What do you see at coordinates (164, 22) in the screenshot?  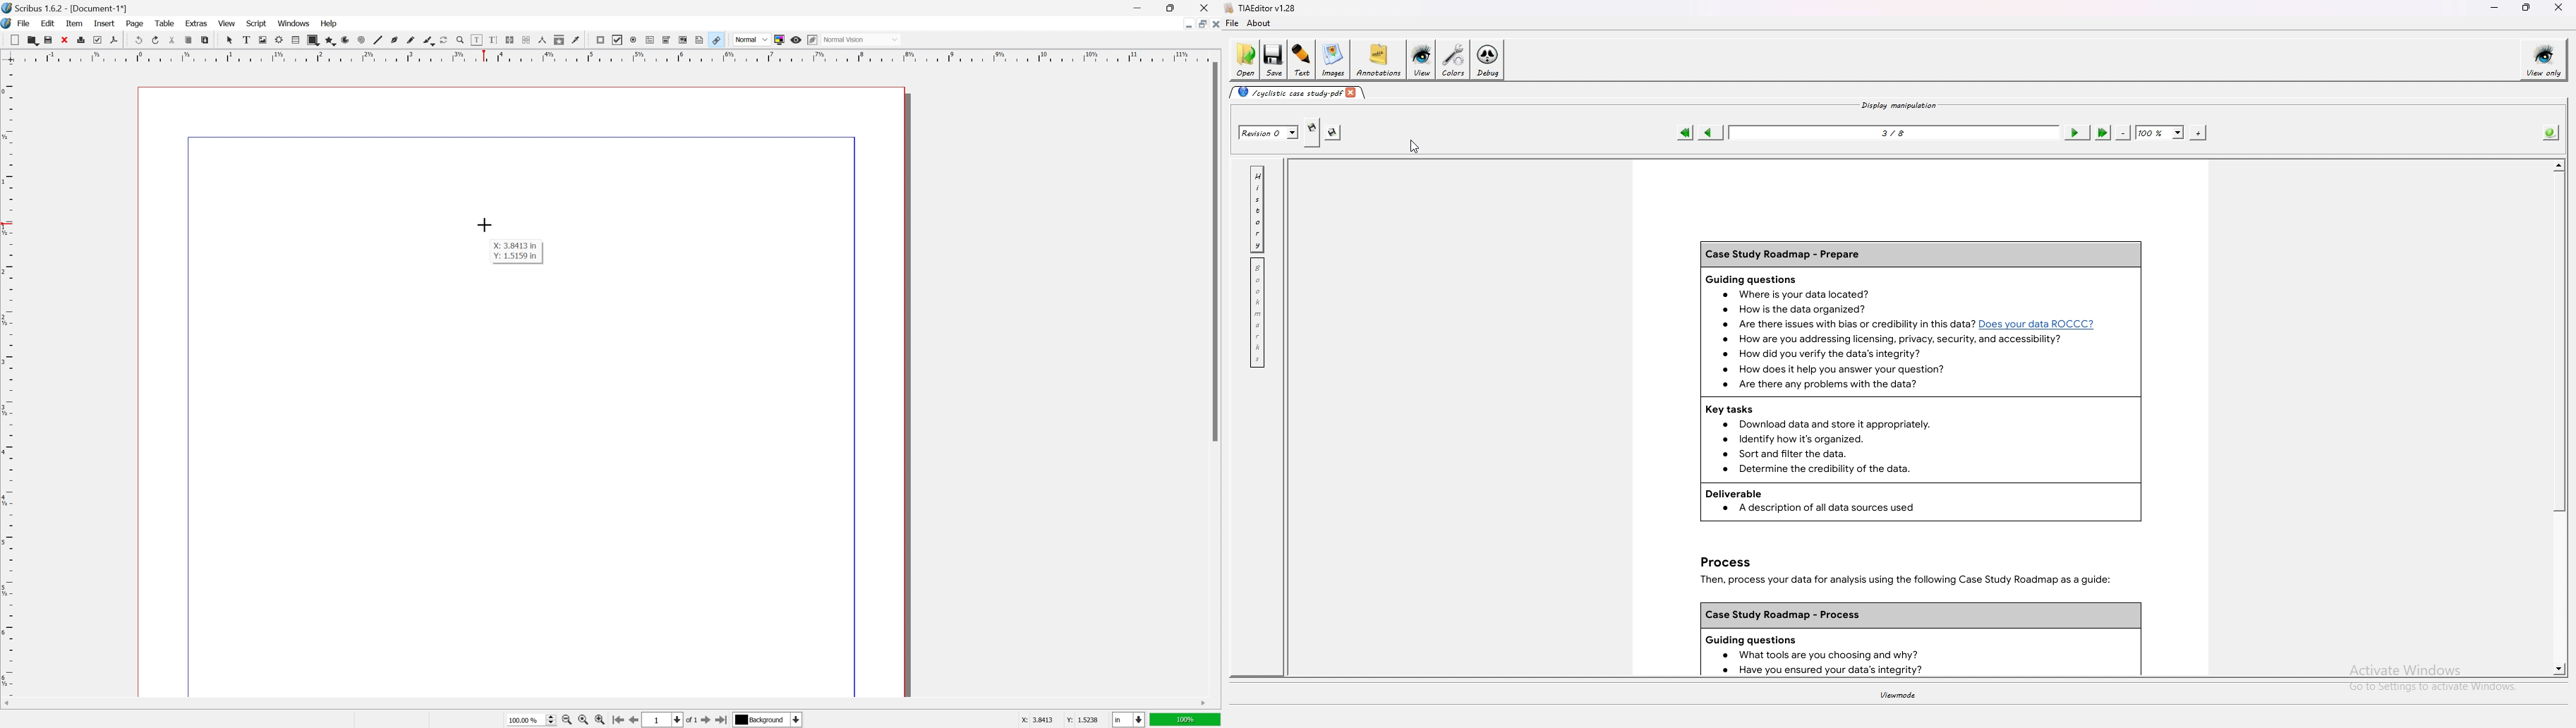 I see `table` at bounding box center [164, 22].